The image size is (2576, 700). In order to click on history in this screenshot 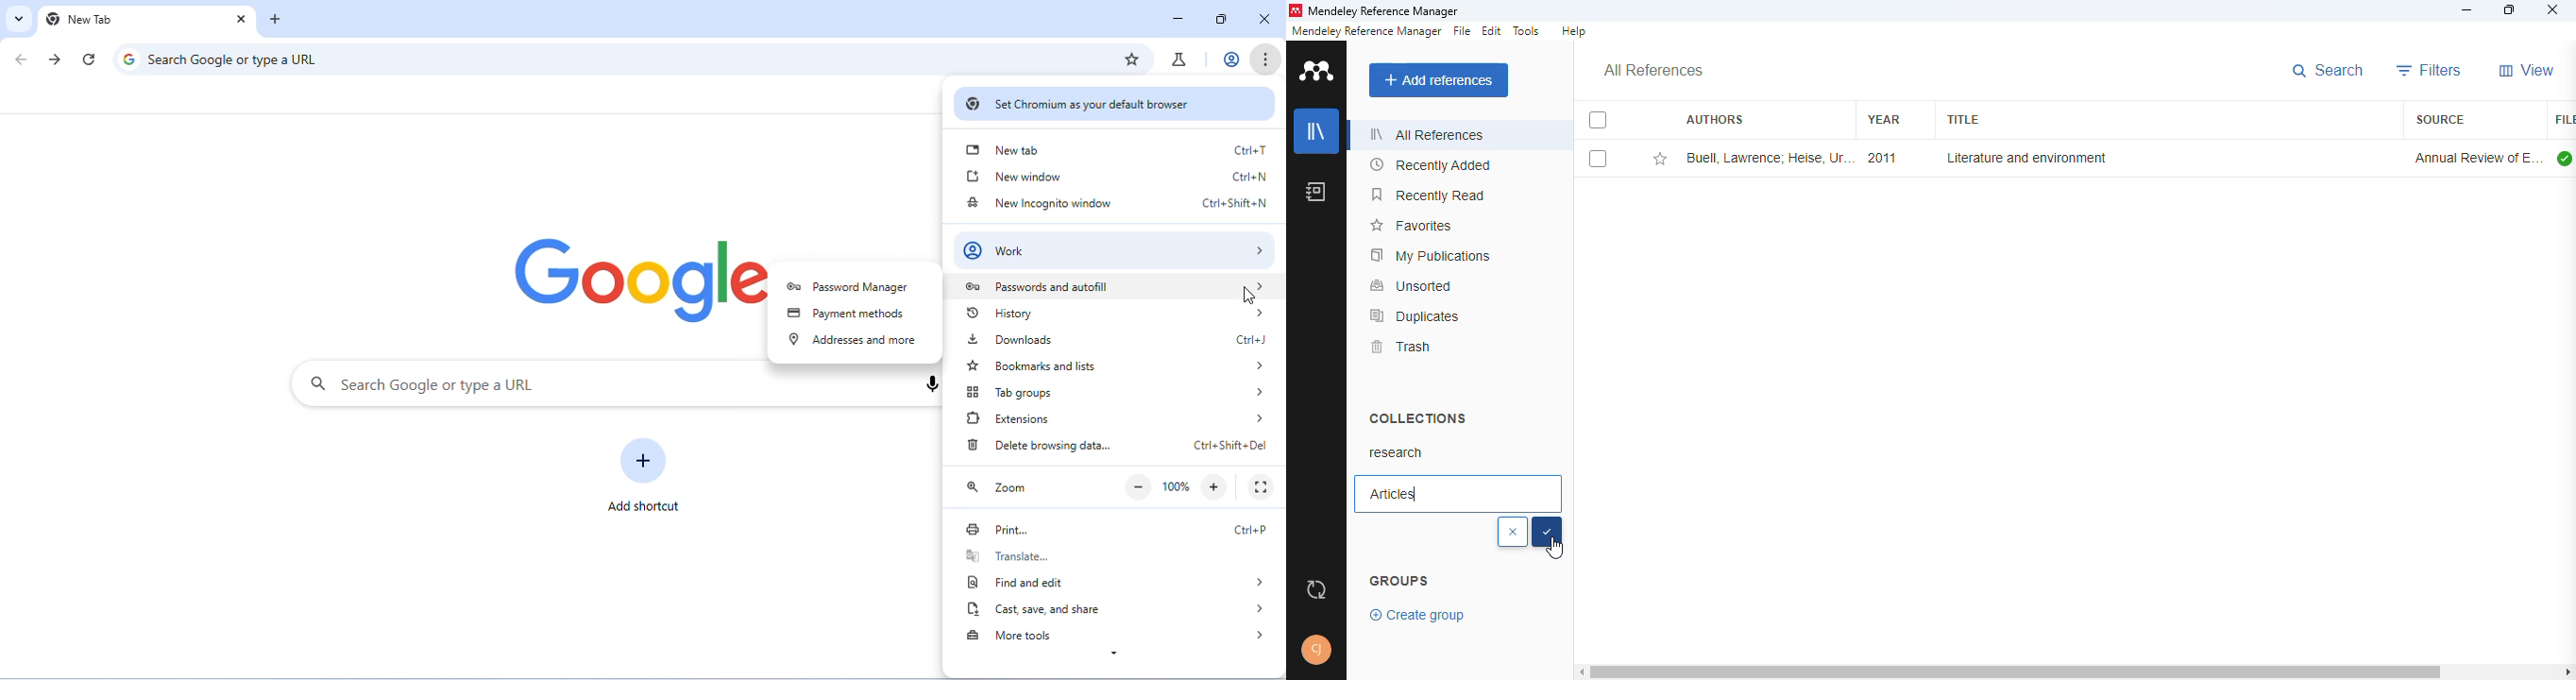, I will do `click(1118, 316)`.